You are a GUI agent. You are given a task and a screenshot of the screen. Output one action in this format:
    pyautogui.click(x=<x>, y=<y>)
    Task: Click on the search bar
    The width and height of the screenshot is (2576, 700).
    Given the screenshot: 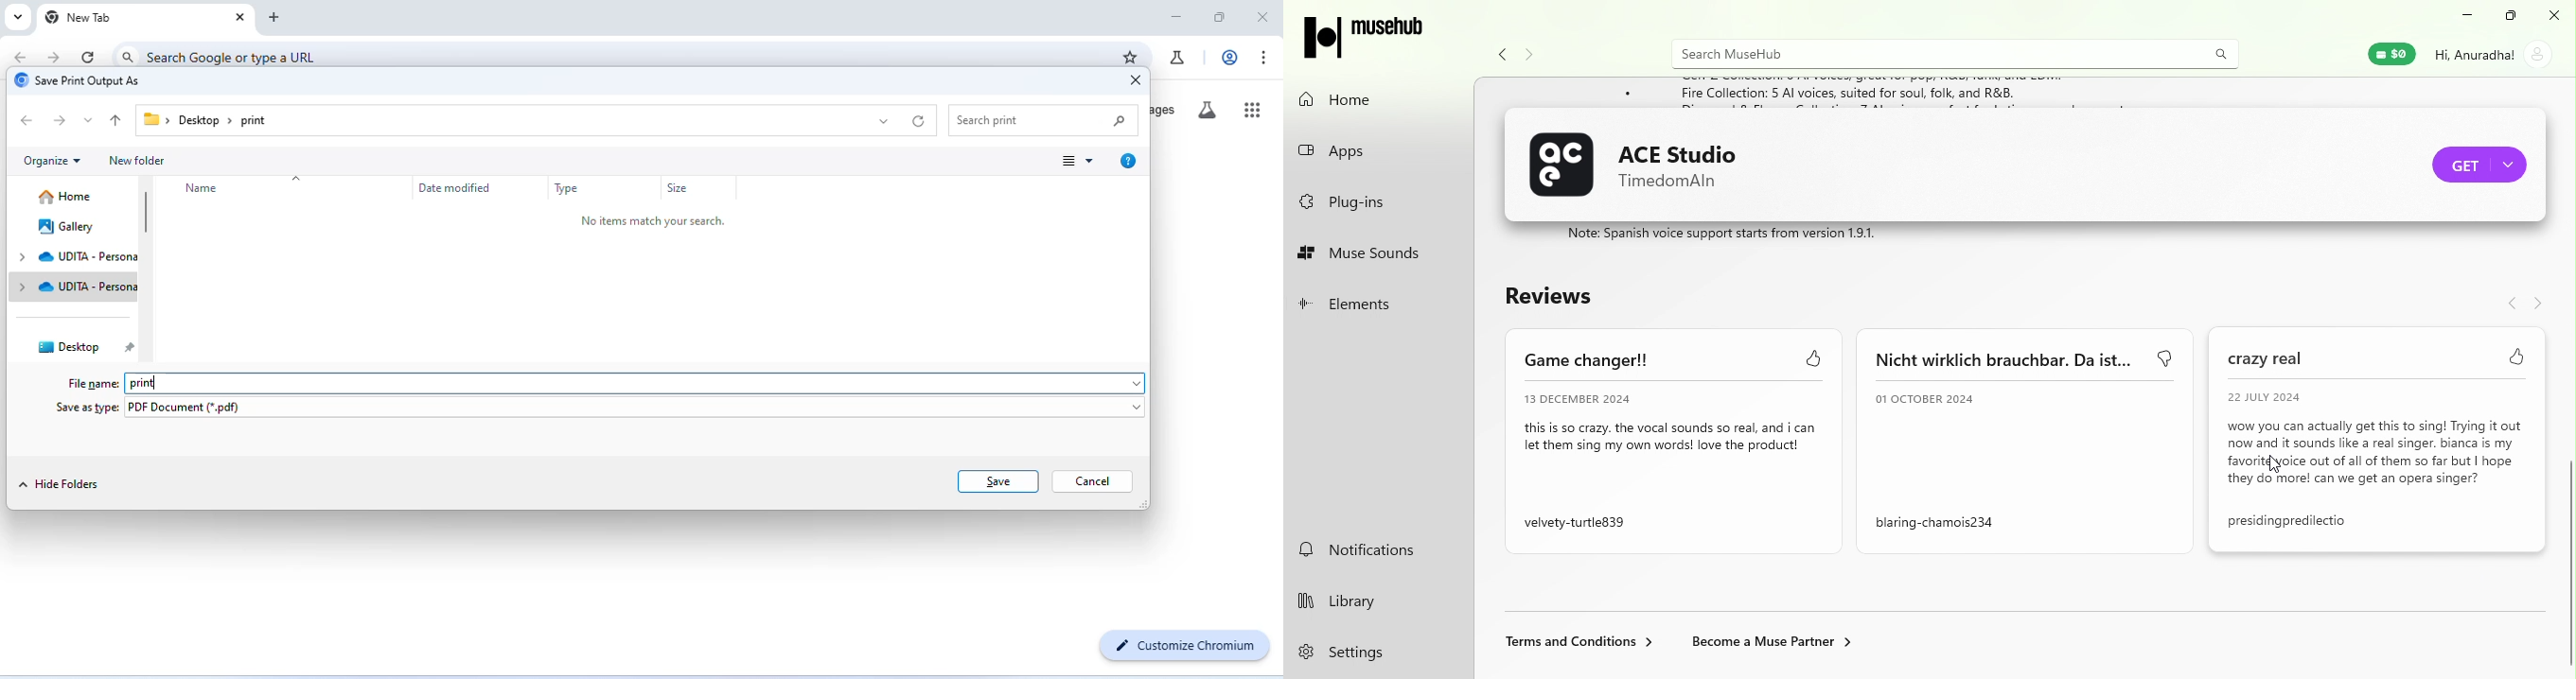 What is the action you would take?
    pyautogui.click(x=1929, y=53)
    